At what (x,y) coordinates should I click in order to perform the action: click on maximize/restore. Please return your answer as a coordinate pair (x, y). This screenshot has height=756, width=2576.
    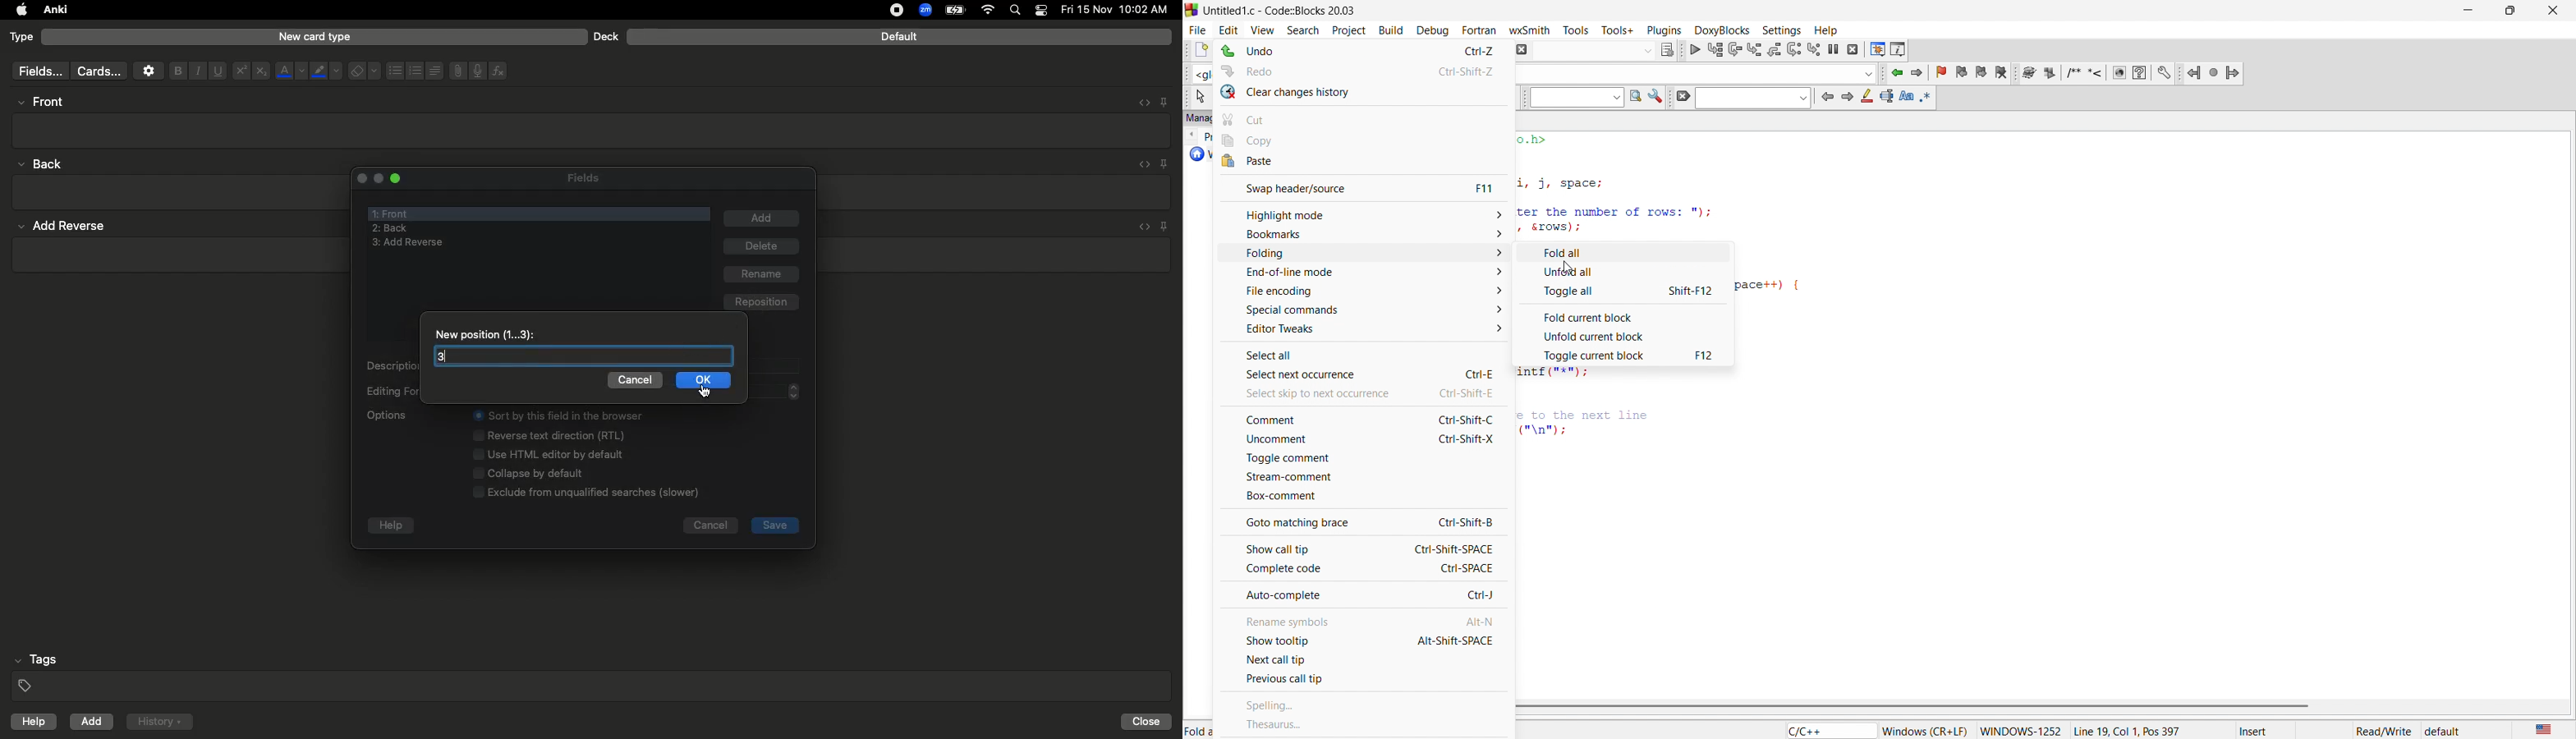
    Looking at the image, I should click on (2506, 12).